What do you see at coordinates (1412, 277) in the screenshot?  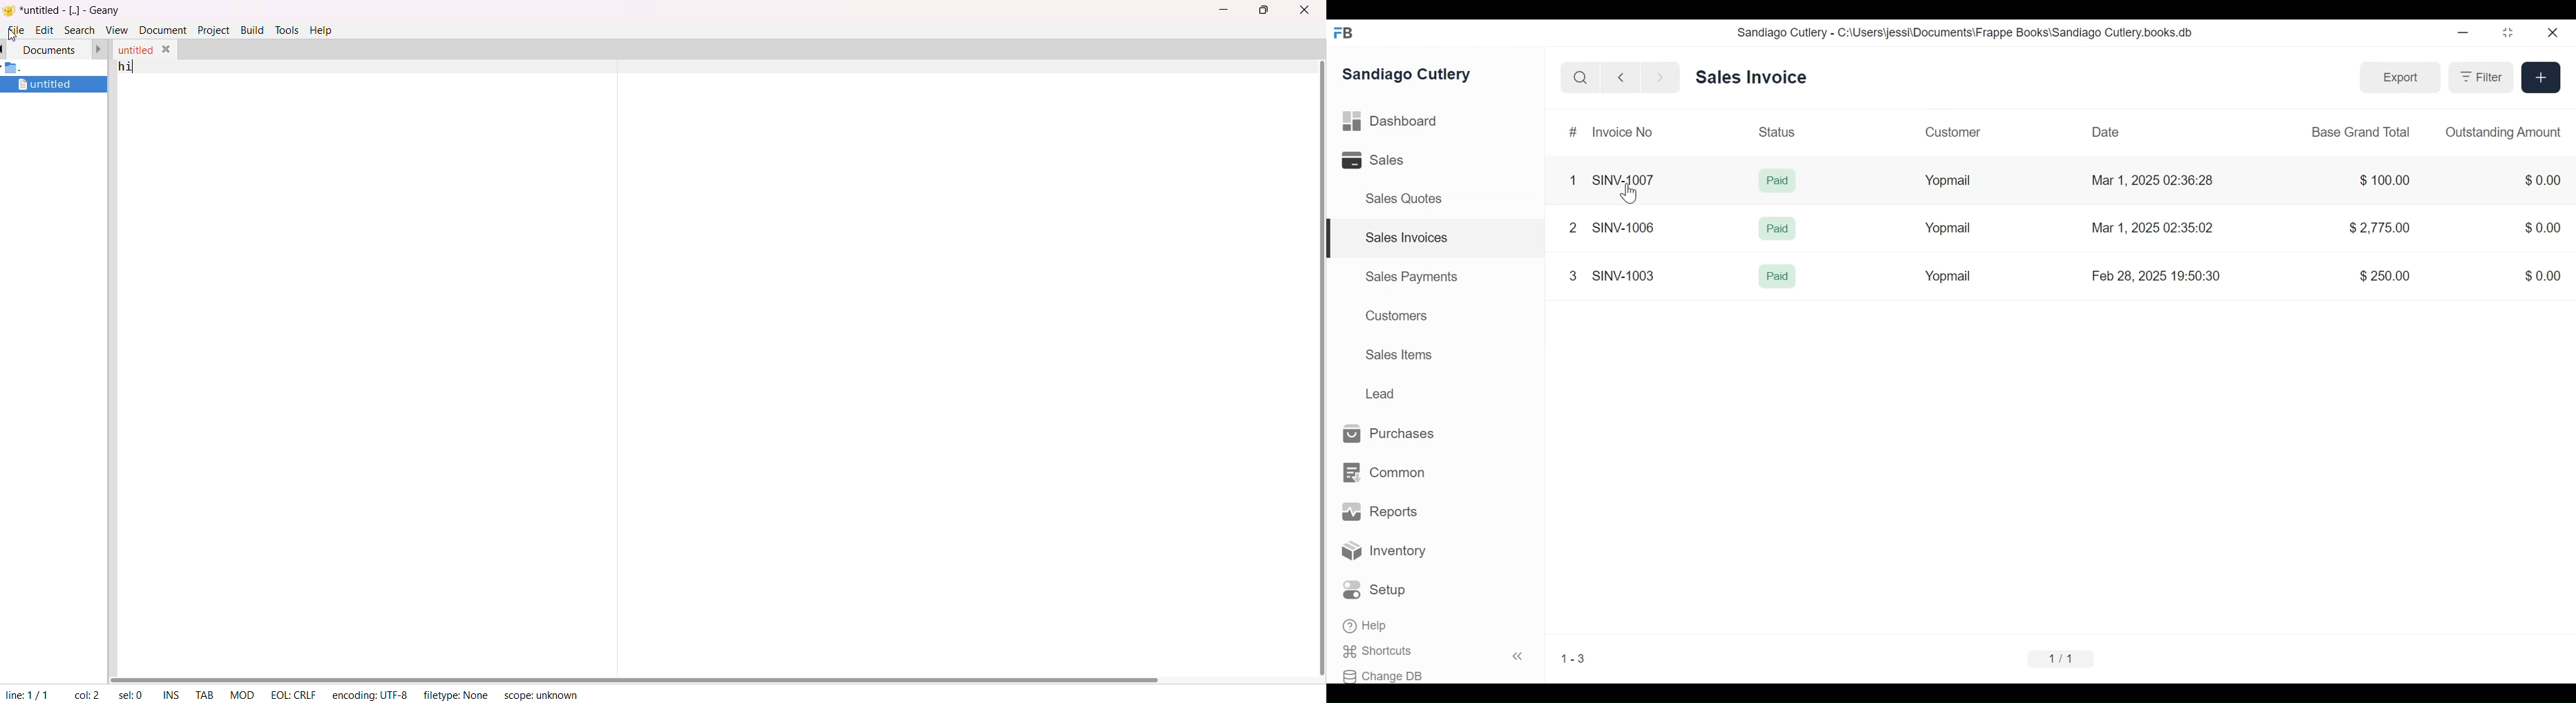 I see `Sales Payments` at bounding box center [1412, 277].